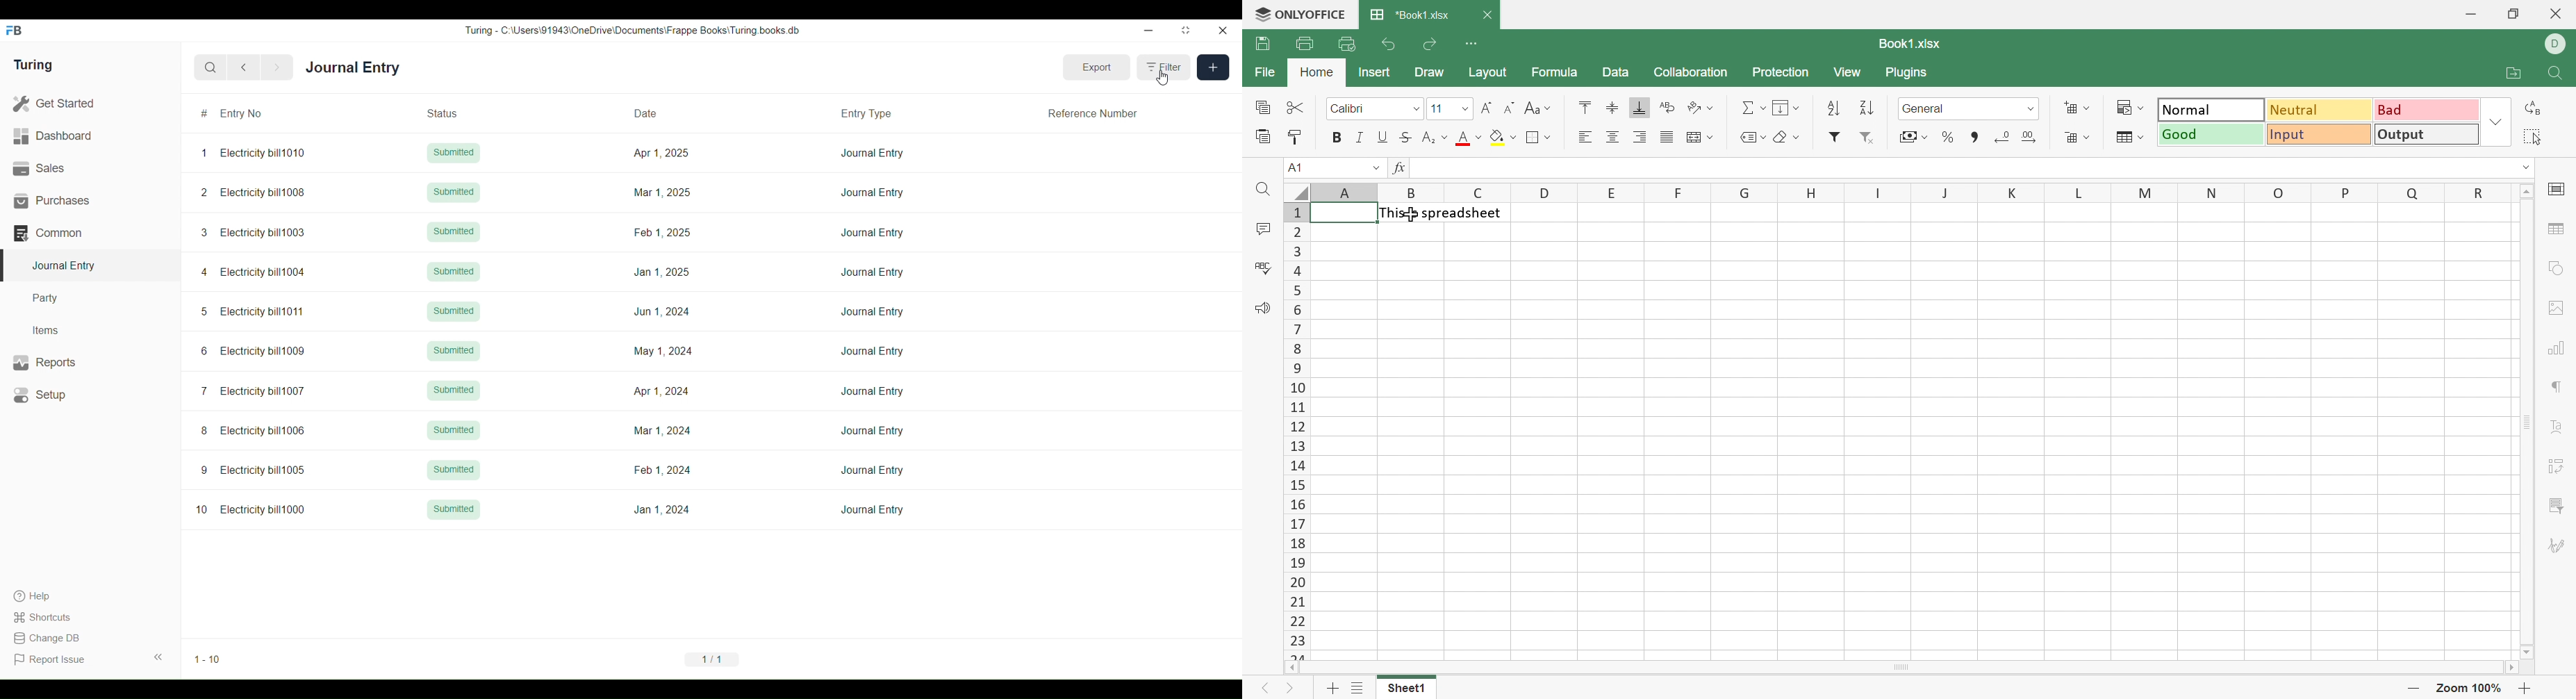  What do you see at coordinates (874, 232) in the screenshot?
I see `Journal Entry` at bounding box center [874, 232].